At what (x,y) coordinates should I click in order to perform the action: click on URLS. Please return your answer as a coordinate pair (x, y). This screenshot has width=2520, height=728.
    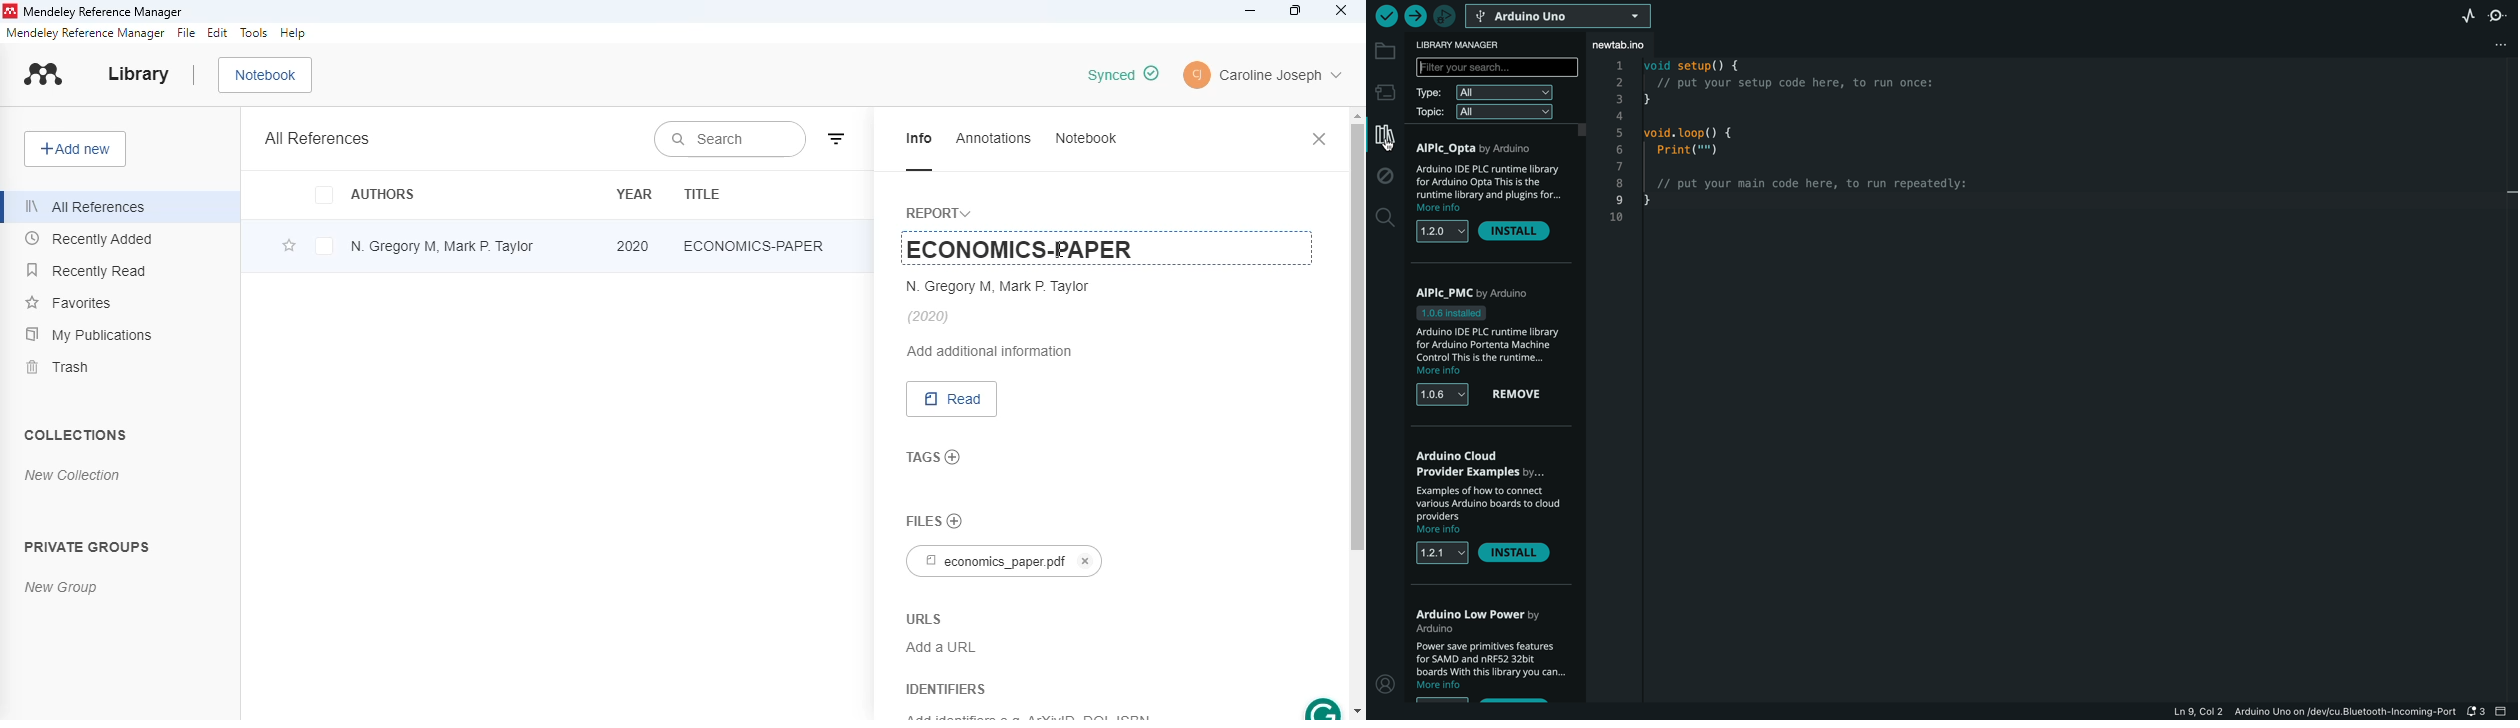
    Looking at the image, I should click on (923, 618).